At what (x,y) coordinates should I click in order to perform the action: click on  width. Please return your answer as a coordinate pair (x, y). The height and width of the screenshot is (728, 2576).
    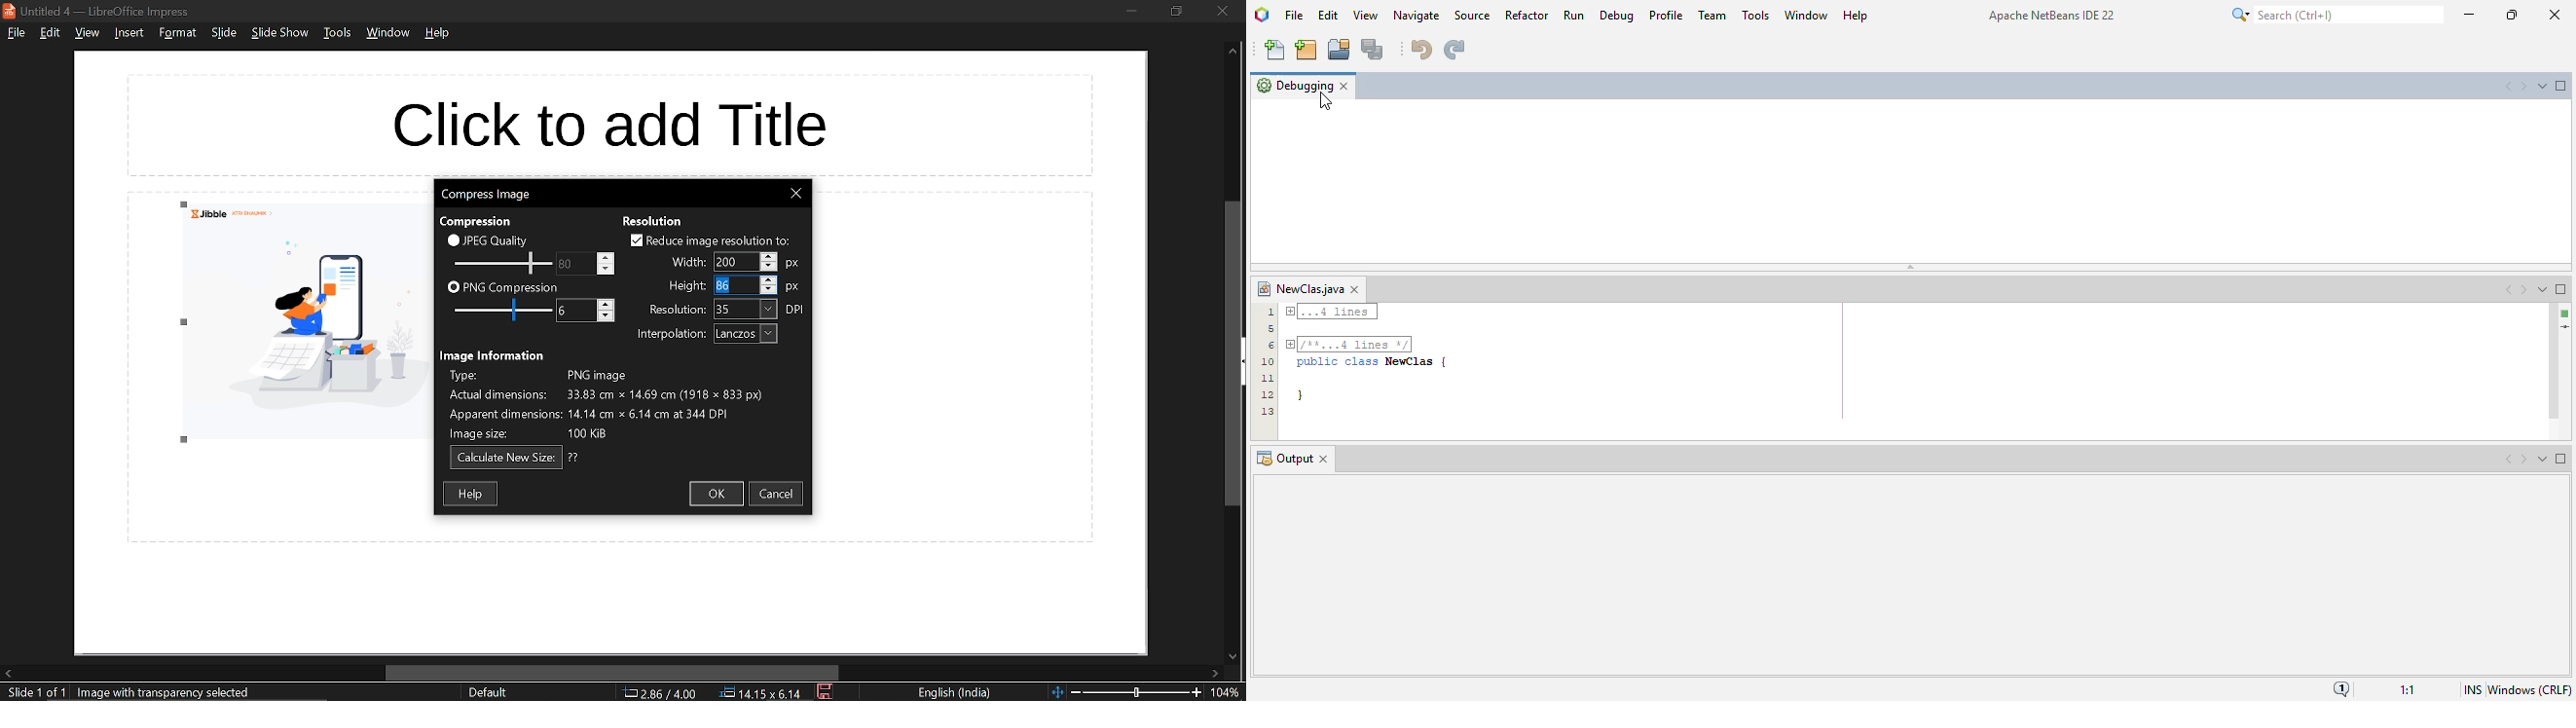
    Looking at the image, I should click on (734, 262).